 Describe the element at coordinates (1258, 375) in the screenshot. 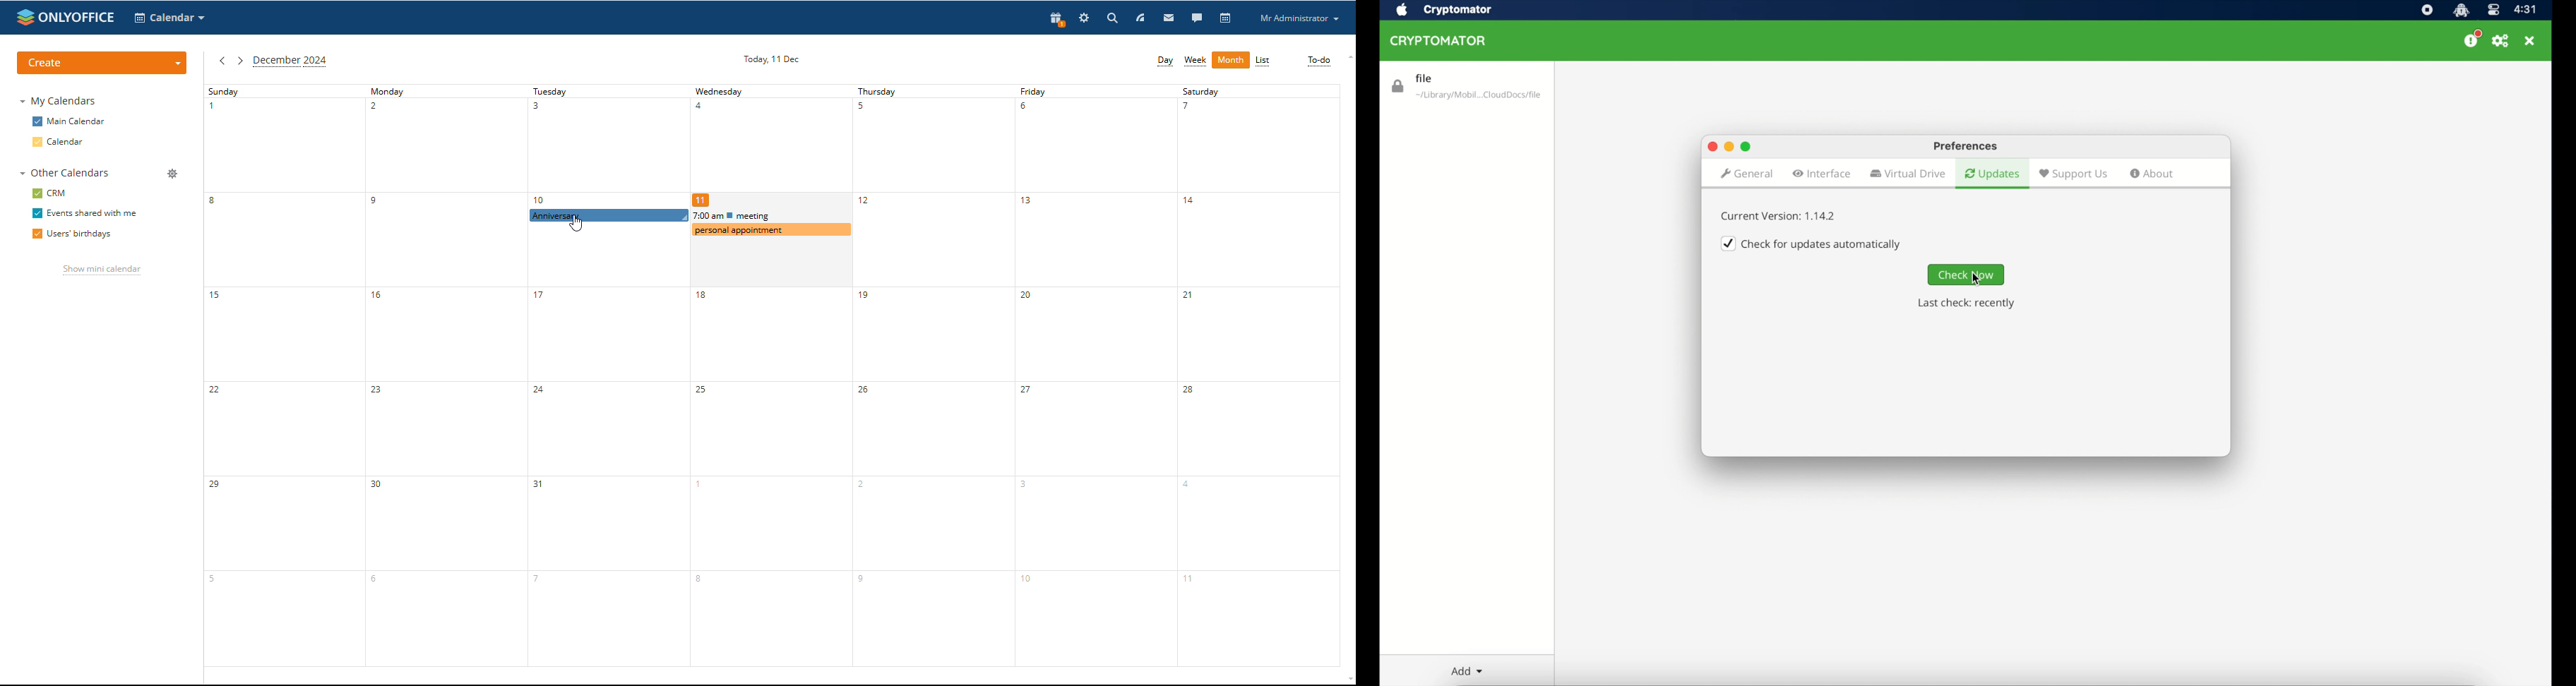

I see `saturday` at that location.